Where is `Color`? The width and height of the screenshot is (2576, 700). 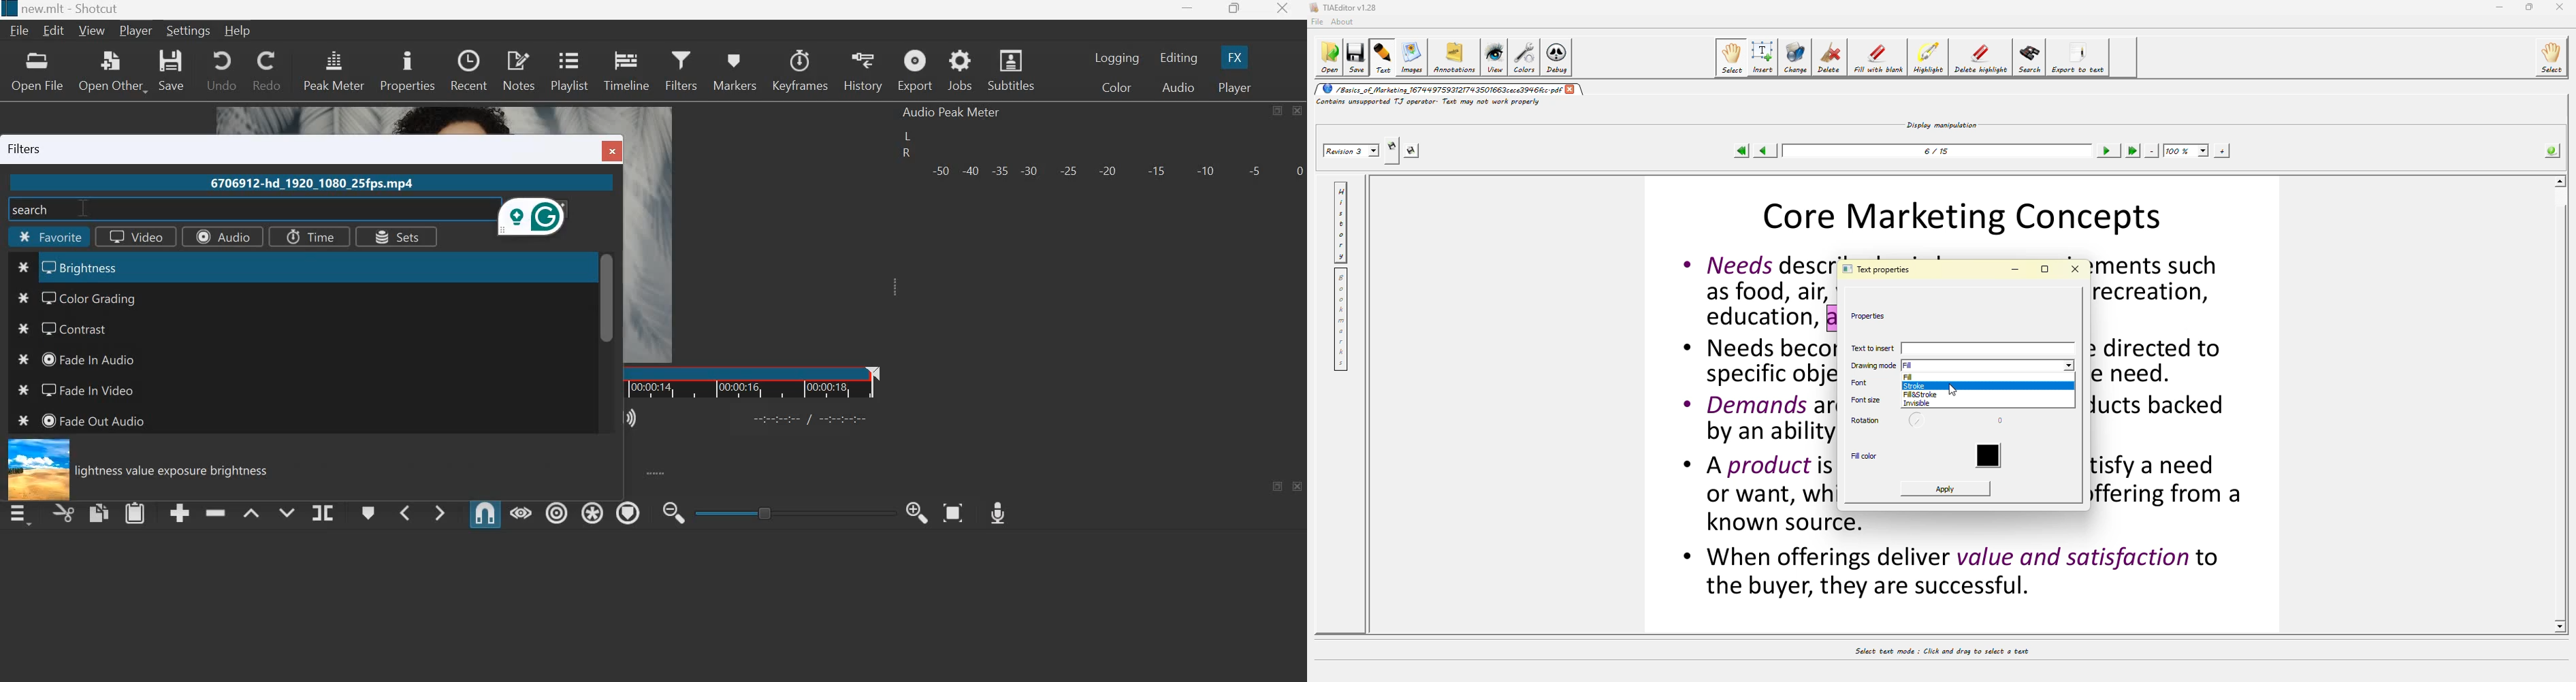 Color is located at coordinates (1119, 88).